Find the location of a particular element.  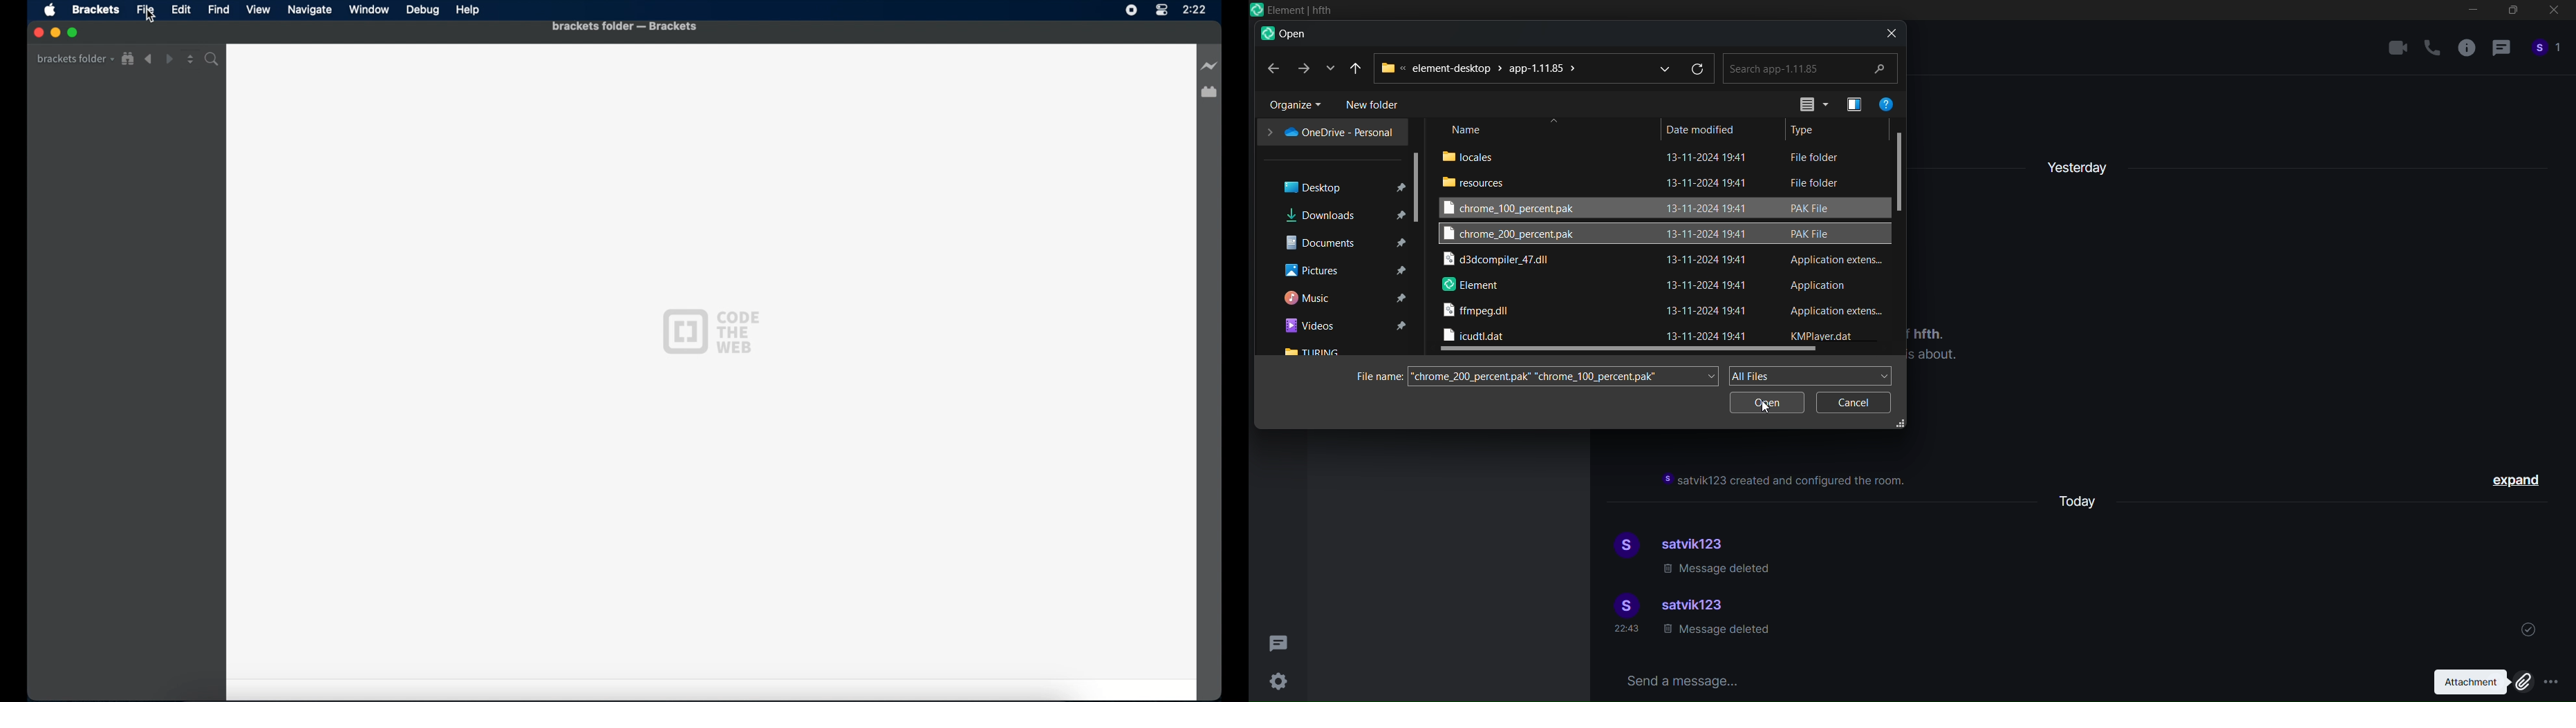

yesterday is located at coordinates (2079, 163).